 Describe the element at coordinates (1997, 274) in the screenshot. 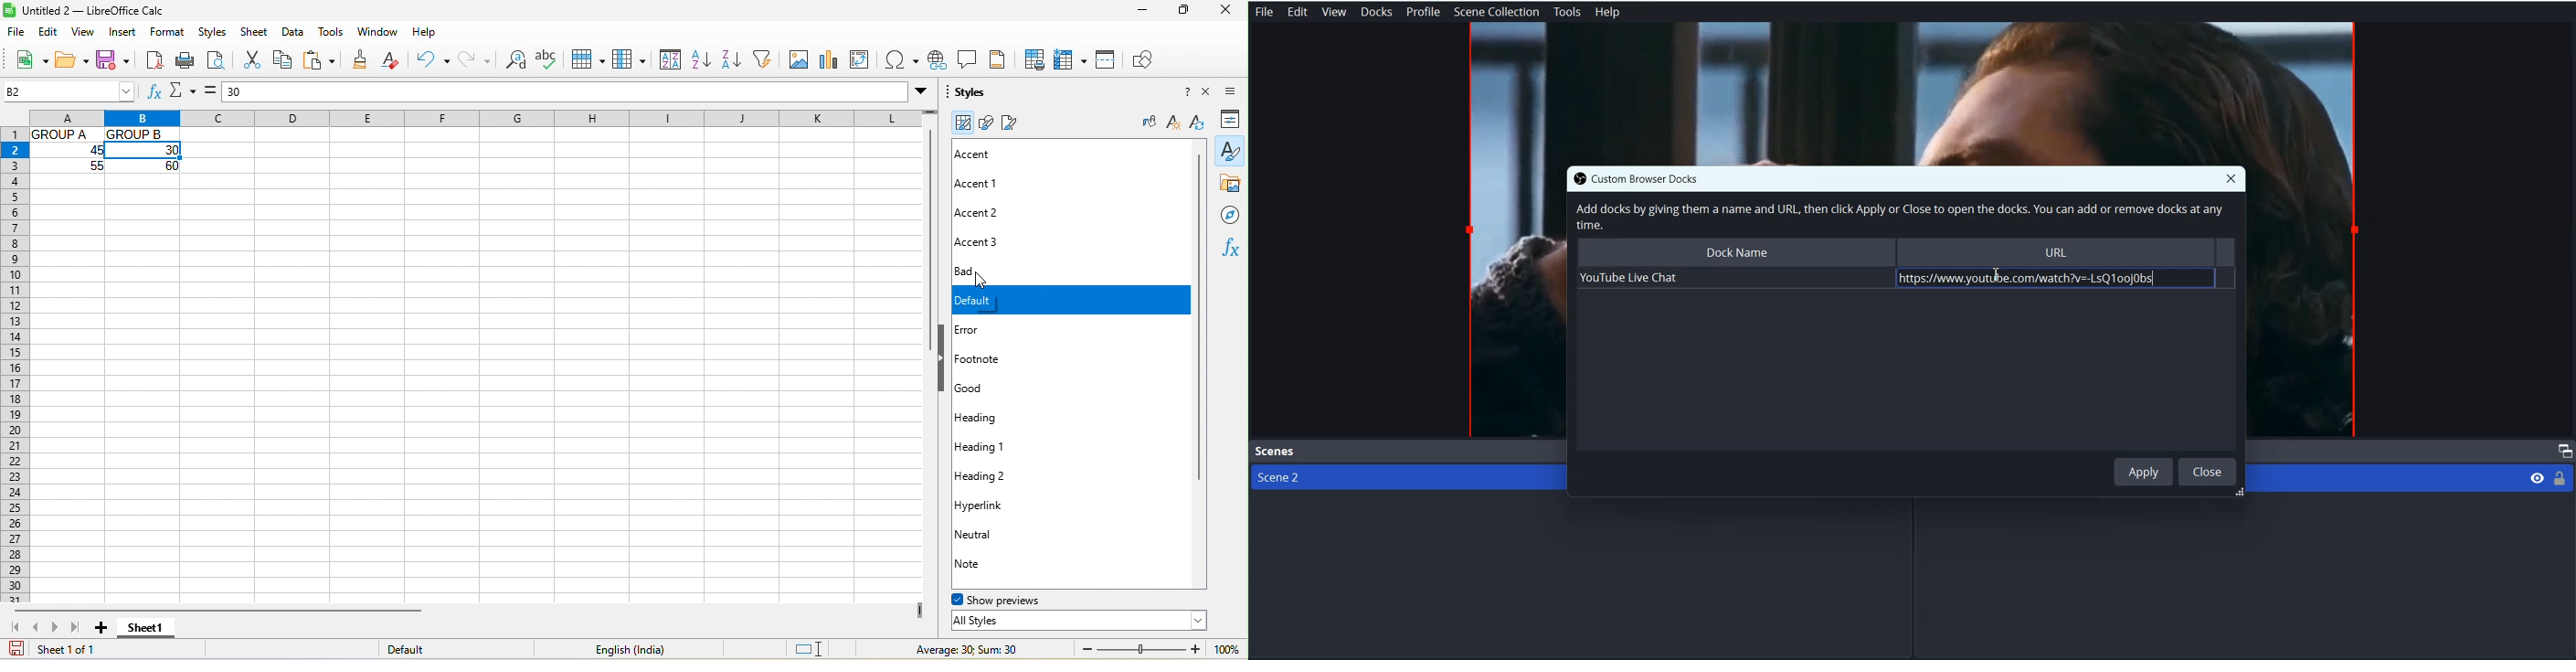

I see `Text Cursor` at that location.